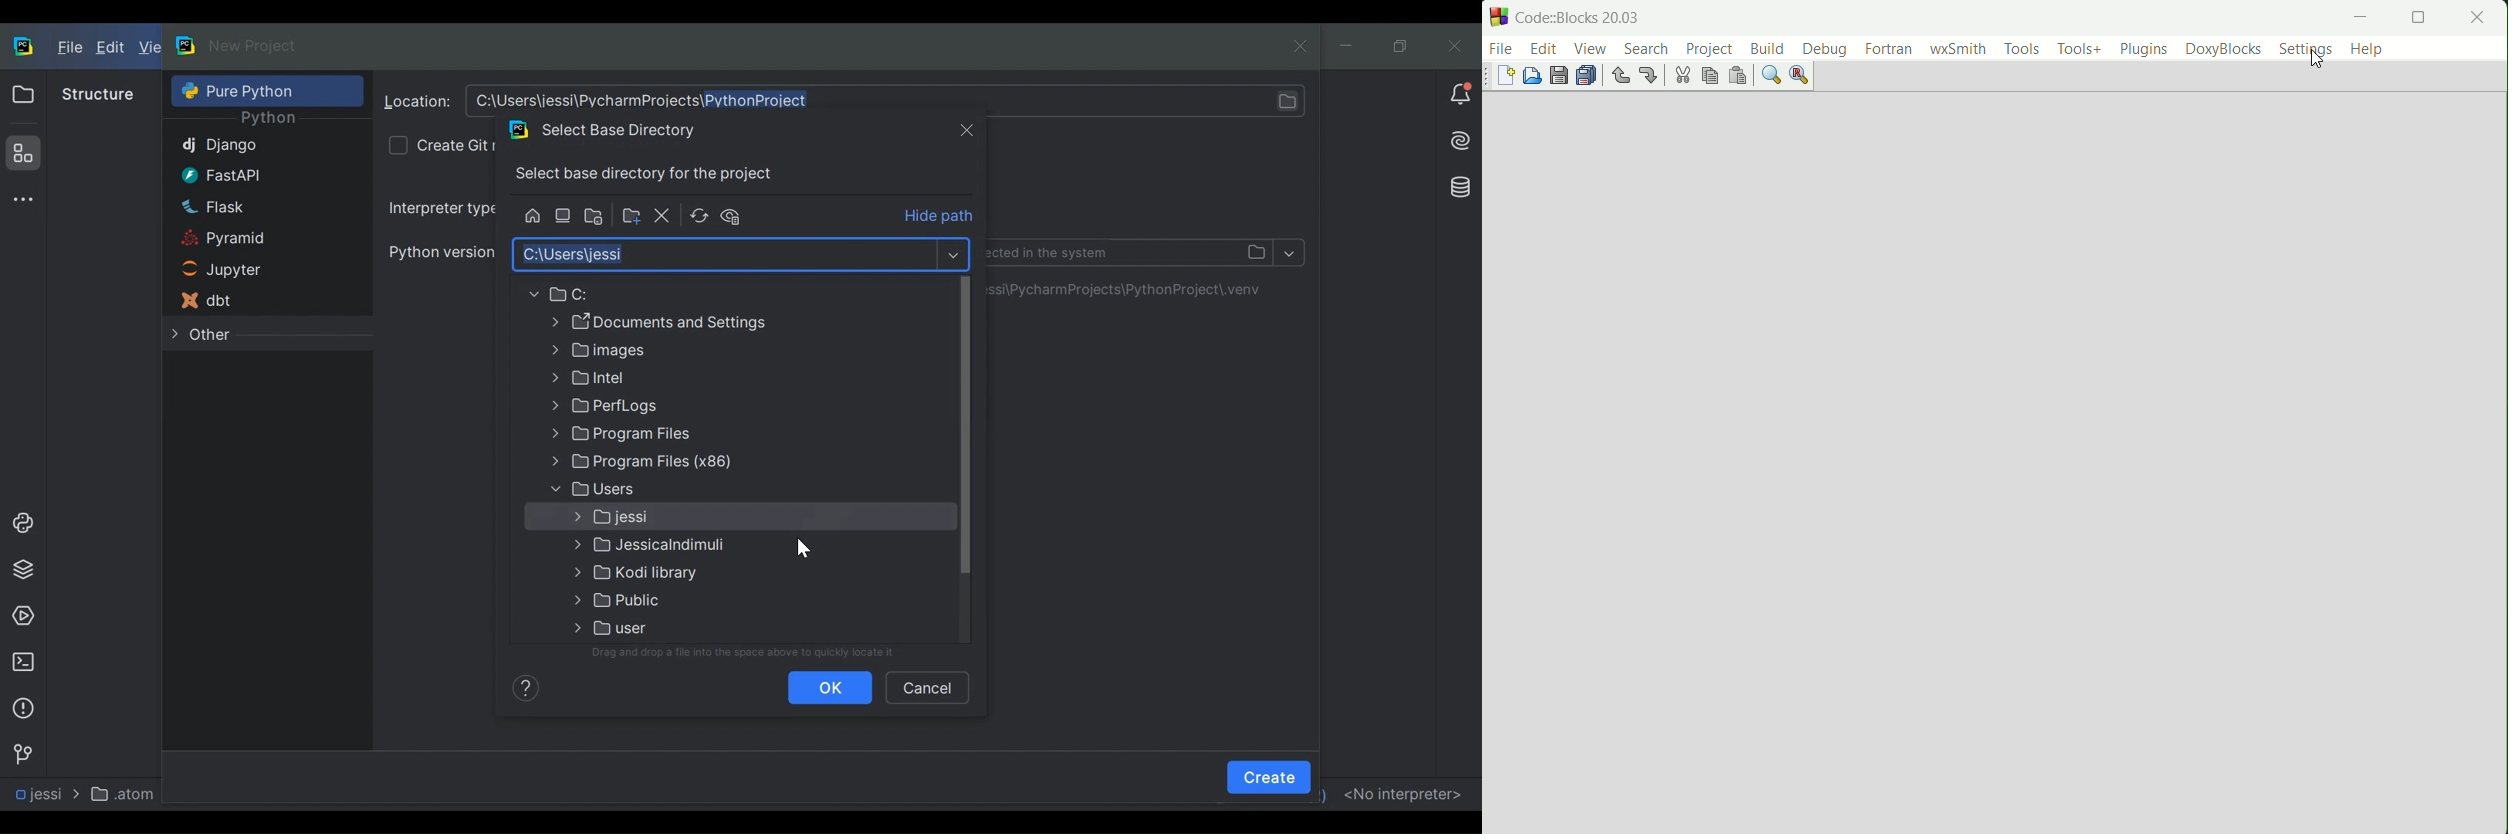  What do you see at coordinates (2362, 17) in the screenshot?
I see `minimize` at bounding box center [2362, 17].